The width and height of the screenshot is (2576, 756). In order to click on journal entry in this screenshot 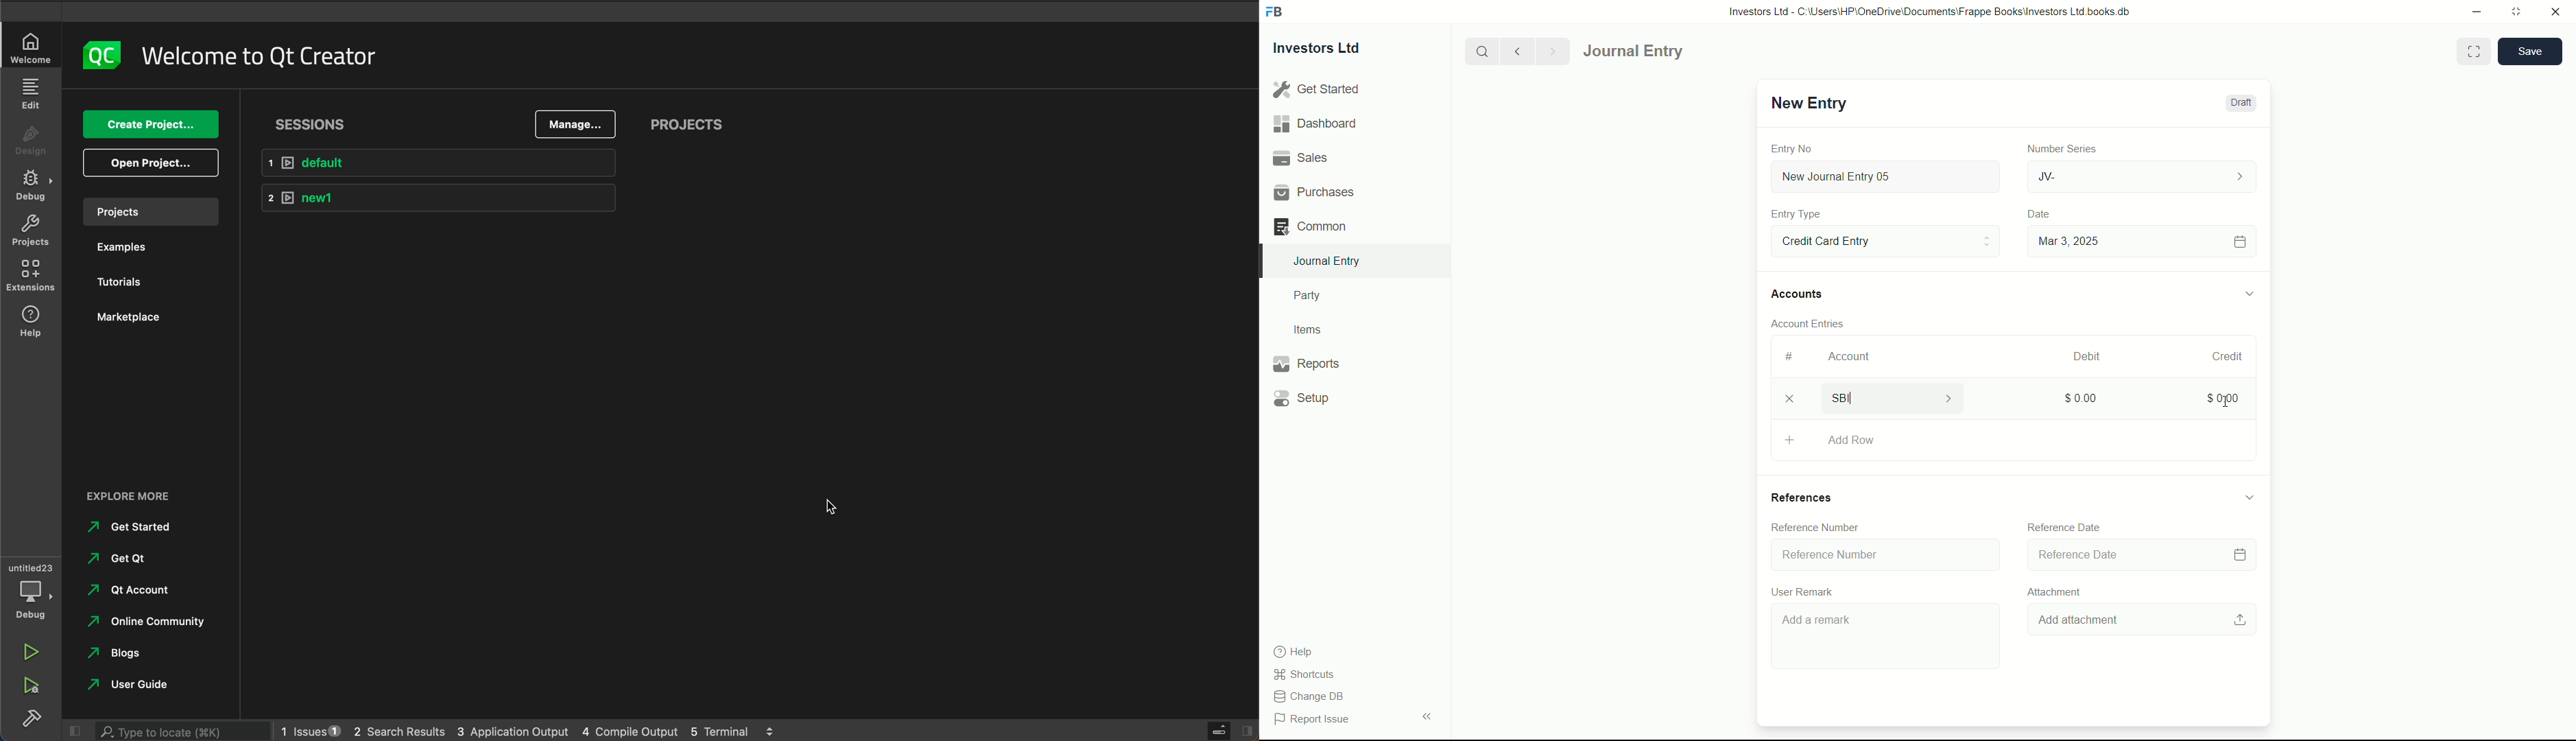, I will do `click(1673, 51)`.